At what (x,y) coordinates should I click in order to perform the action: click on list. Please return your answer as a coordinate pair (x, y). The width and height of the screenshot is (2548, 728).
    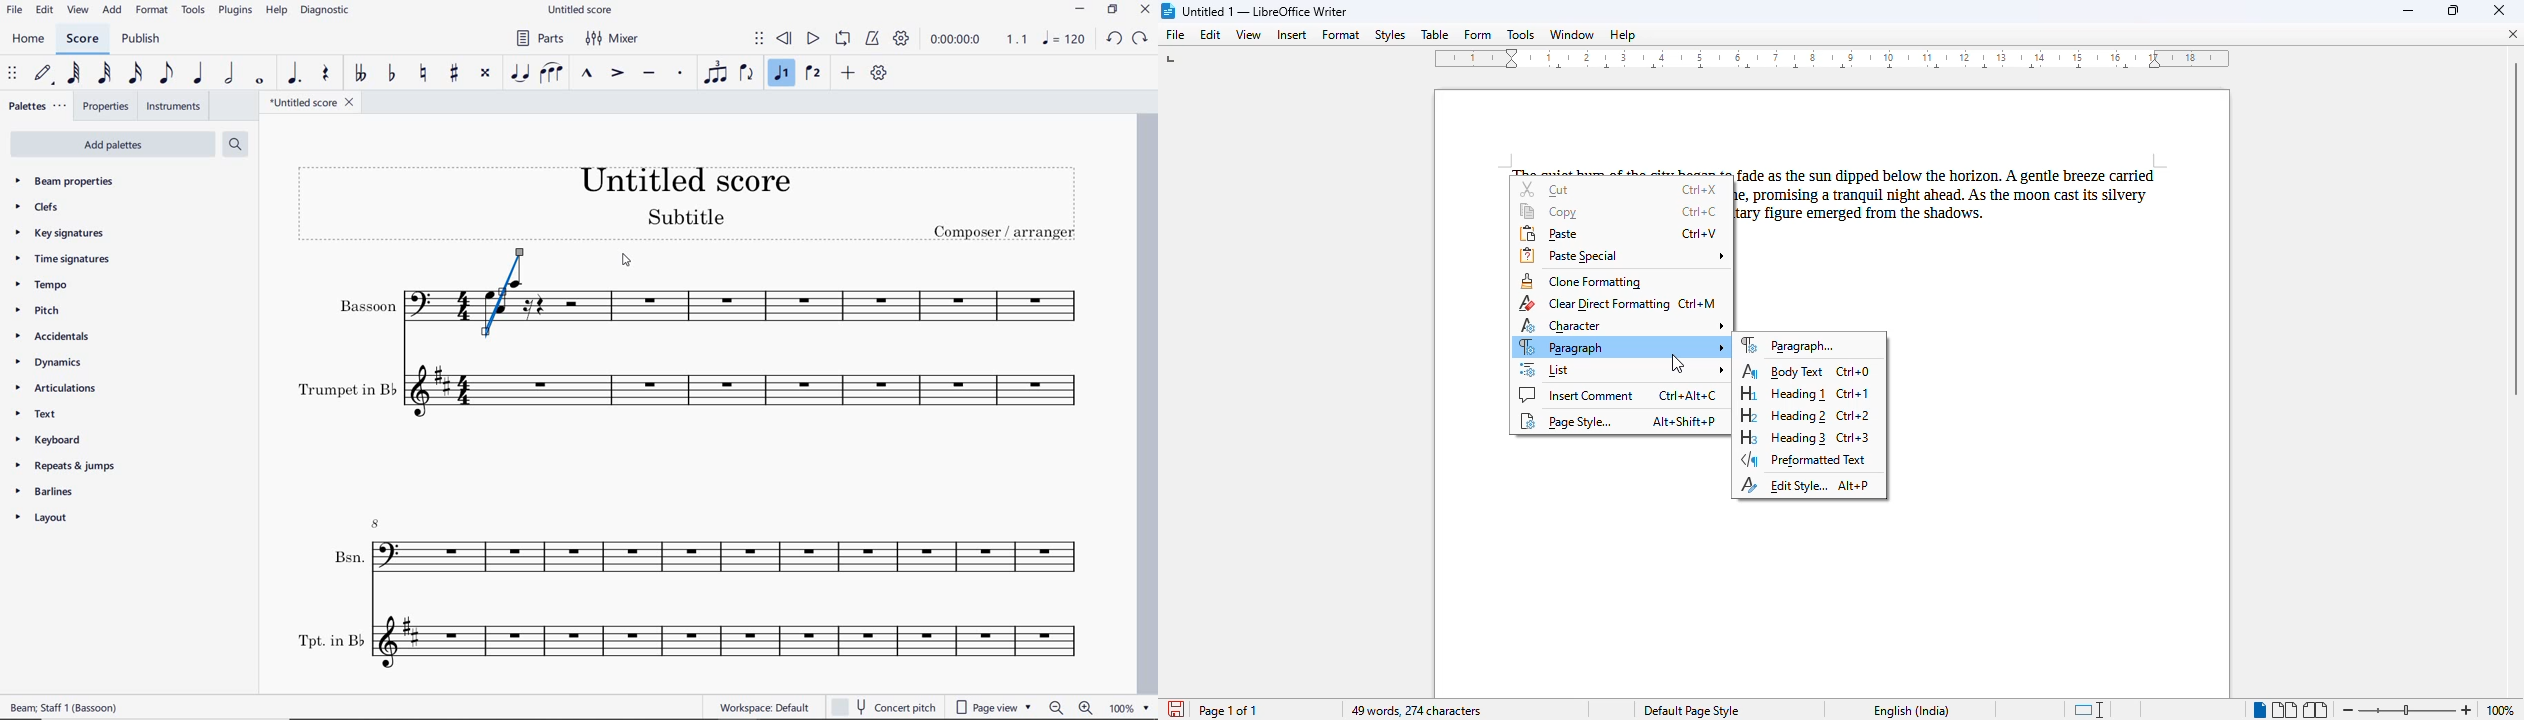
    Looking at the image, I should click on (1622, 369).